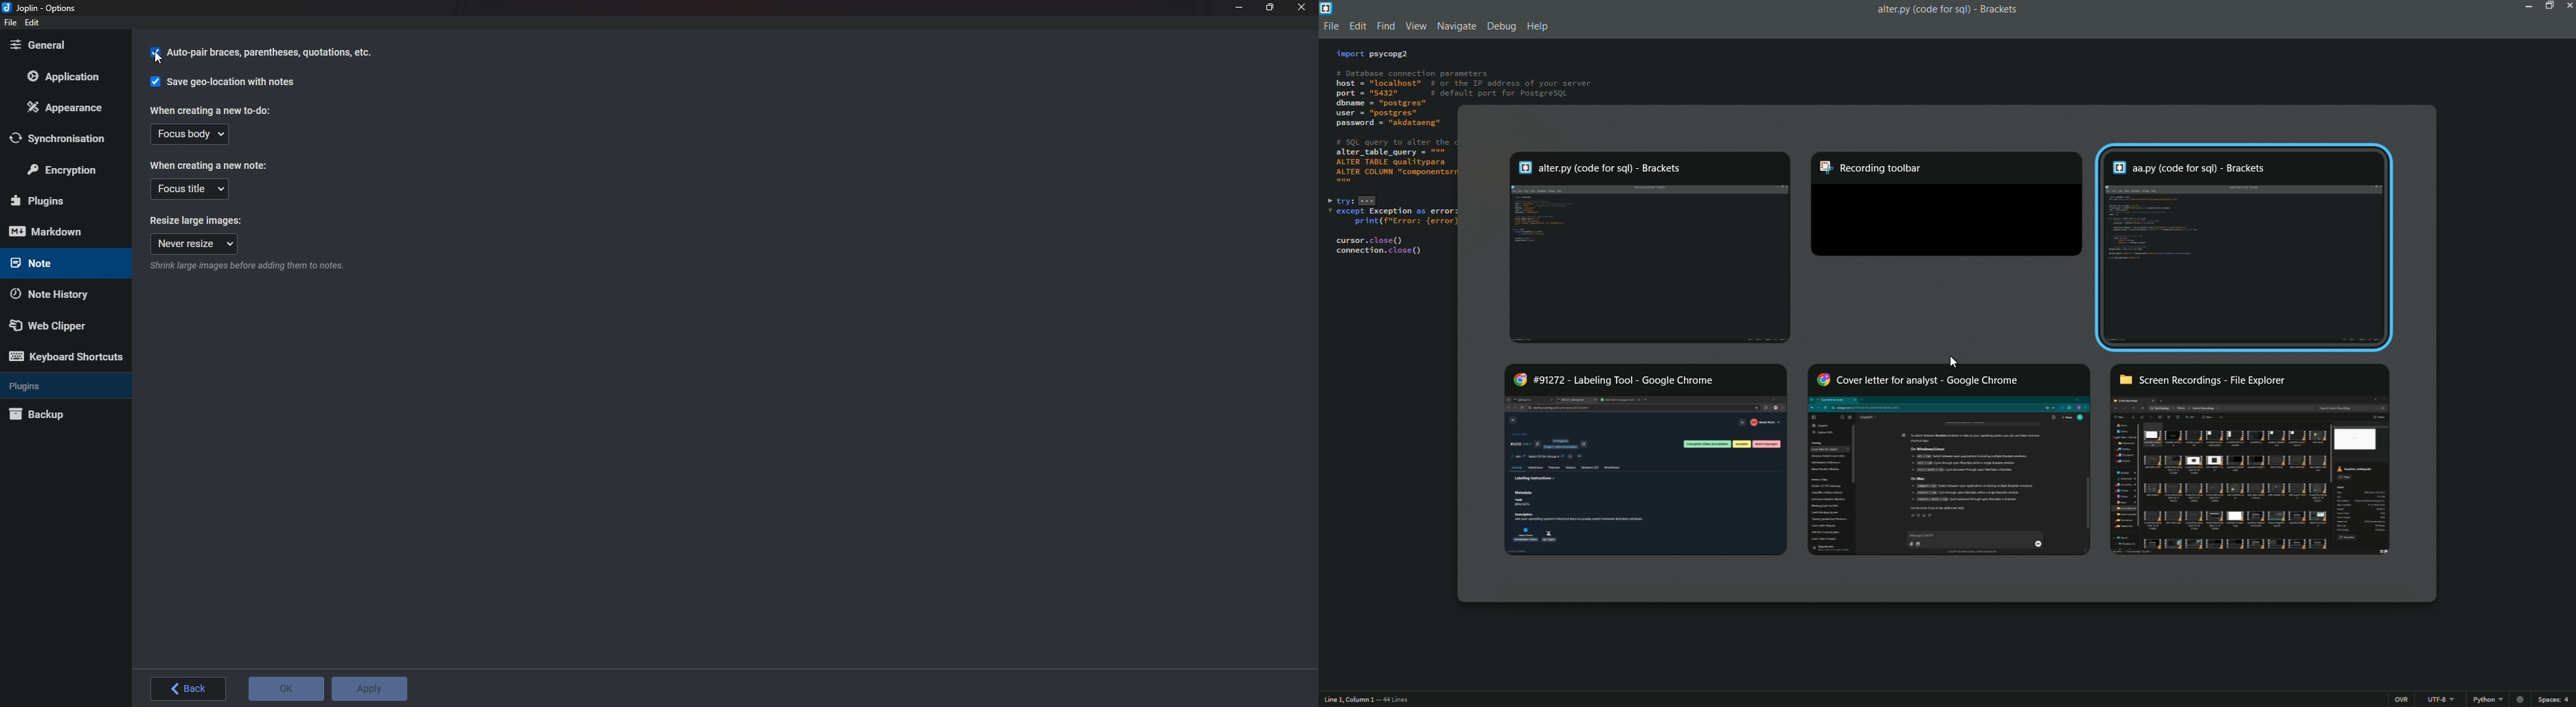 The height and width of the screenshot is (728, 2576). I want to click on Focus title, so click(190, 189).